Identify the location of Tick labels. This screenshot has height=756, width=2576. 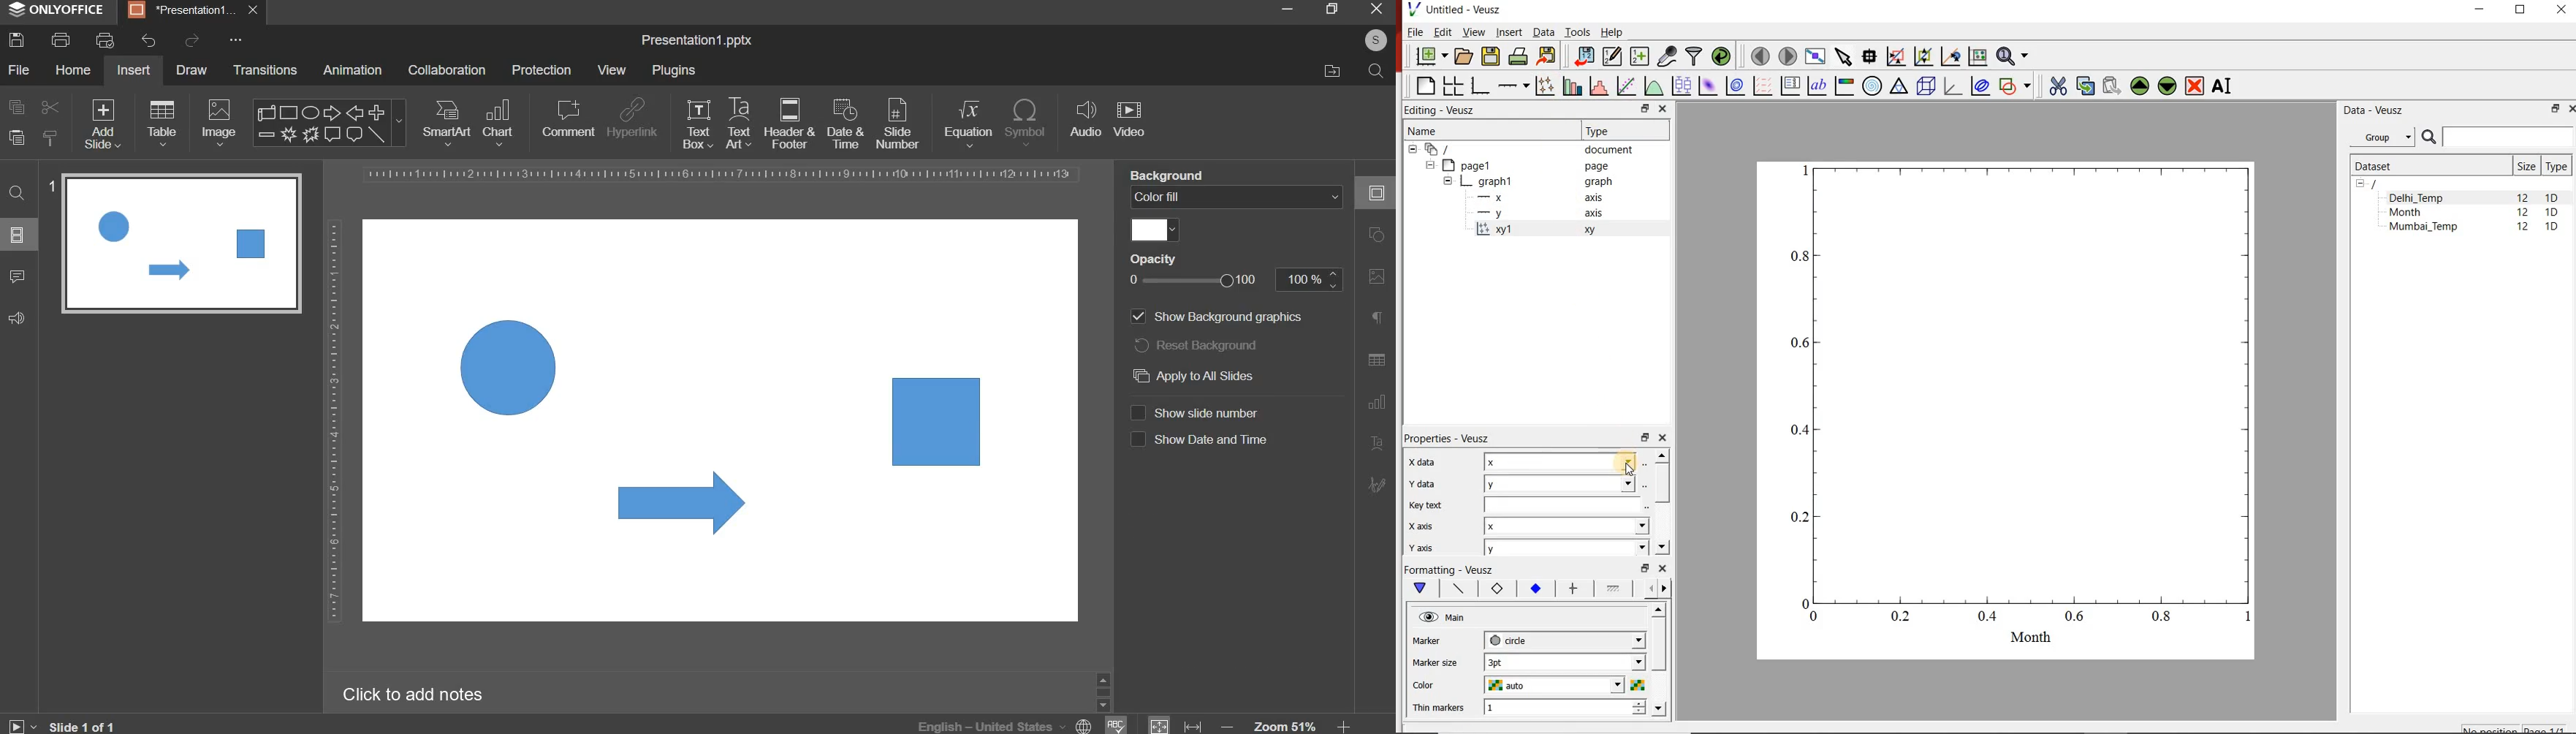
(1534, 586).